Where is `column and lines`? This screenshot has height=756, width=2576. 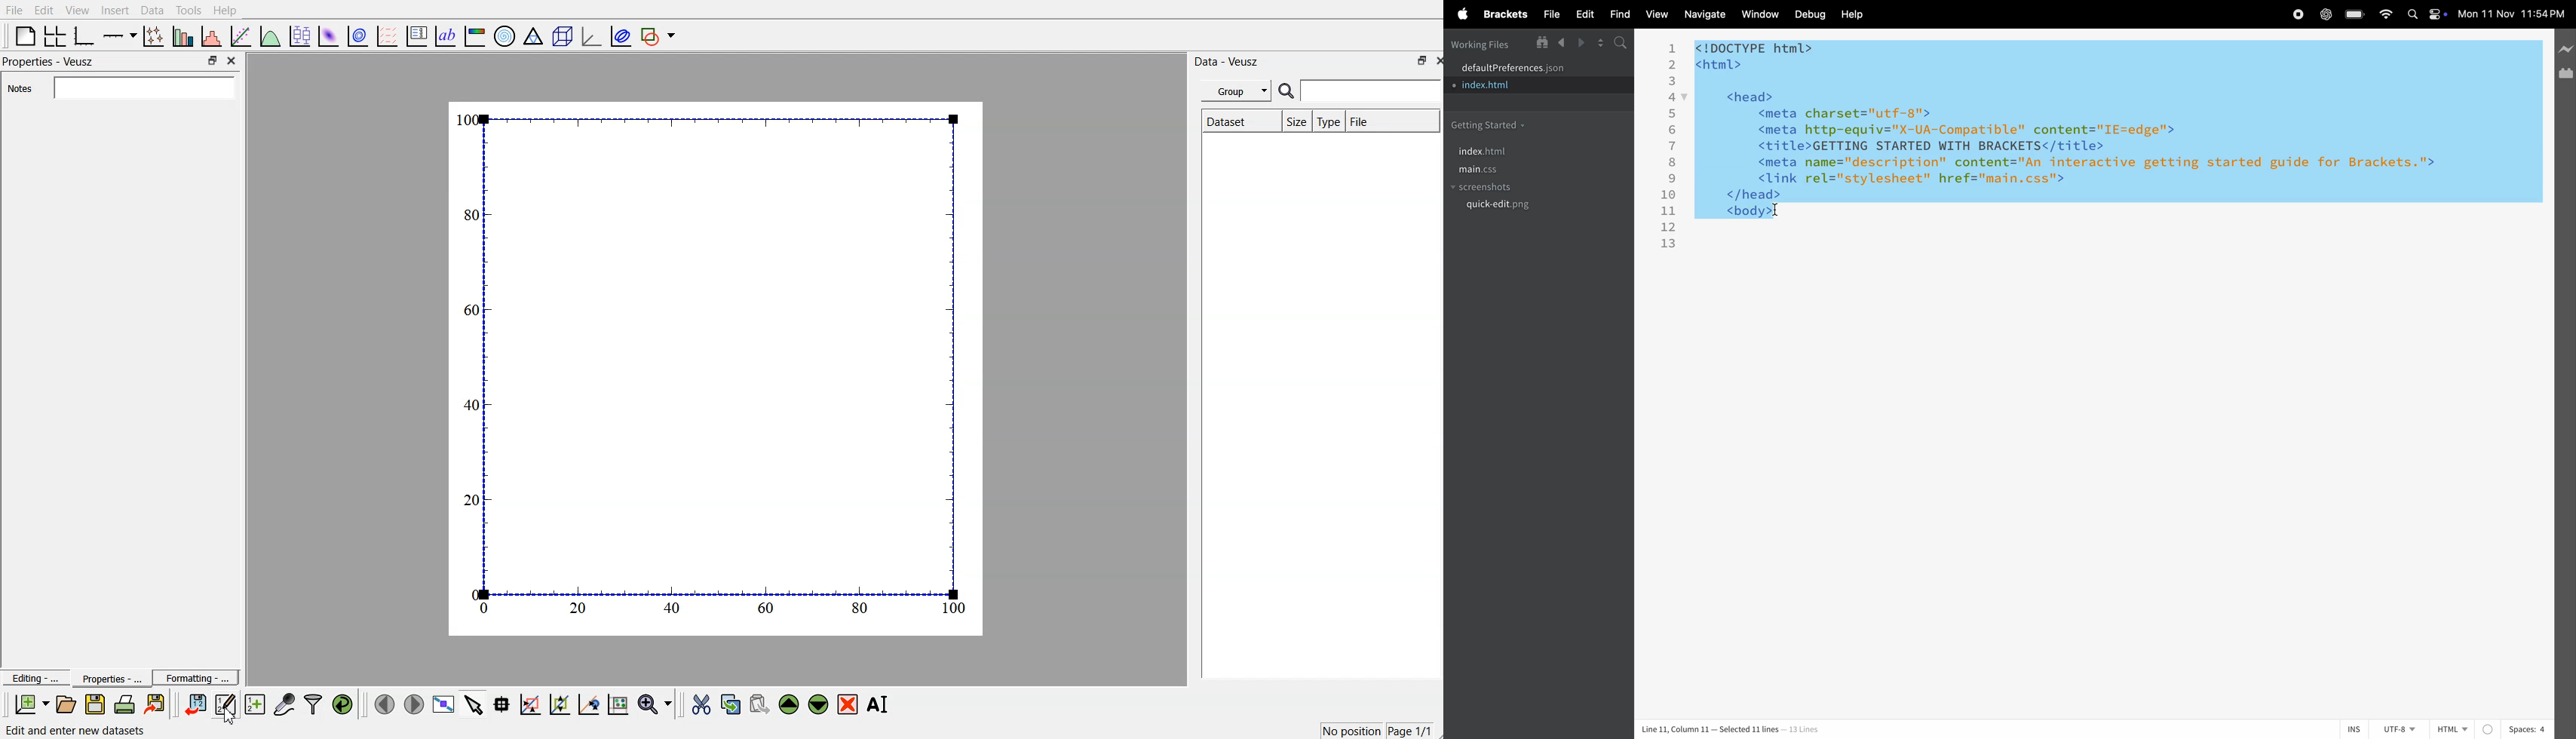 column and lines is located at coordinates (1727, 727).